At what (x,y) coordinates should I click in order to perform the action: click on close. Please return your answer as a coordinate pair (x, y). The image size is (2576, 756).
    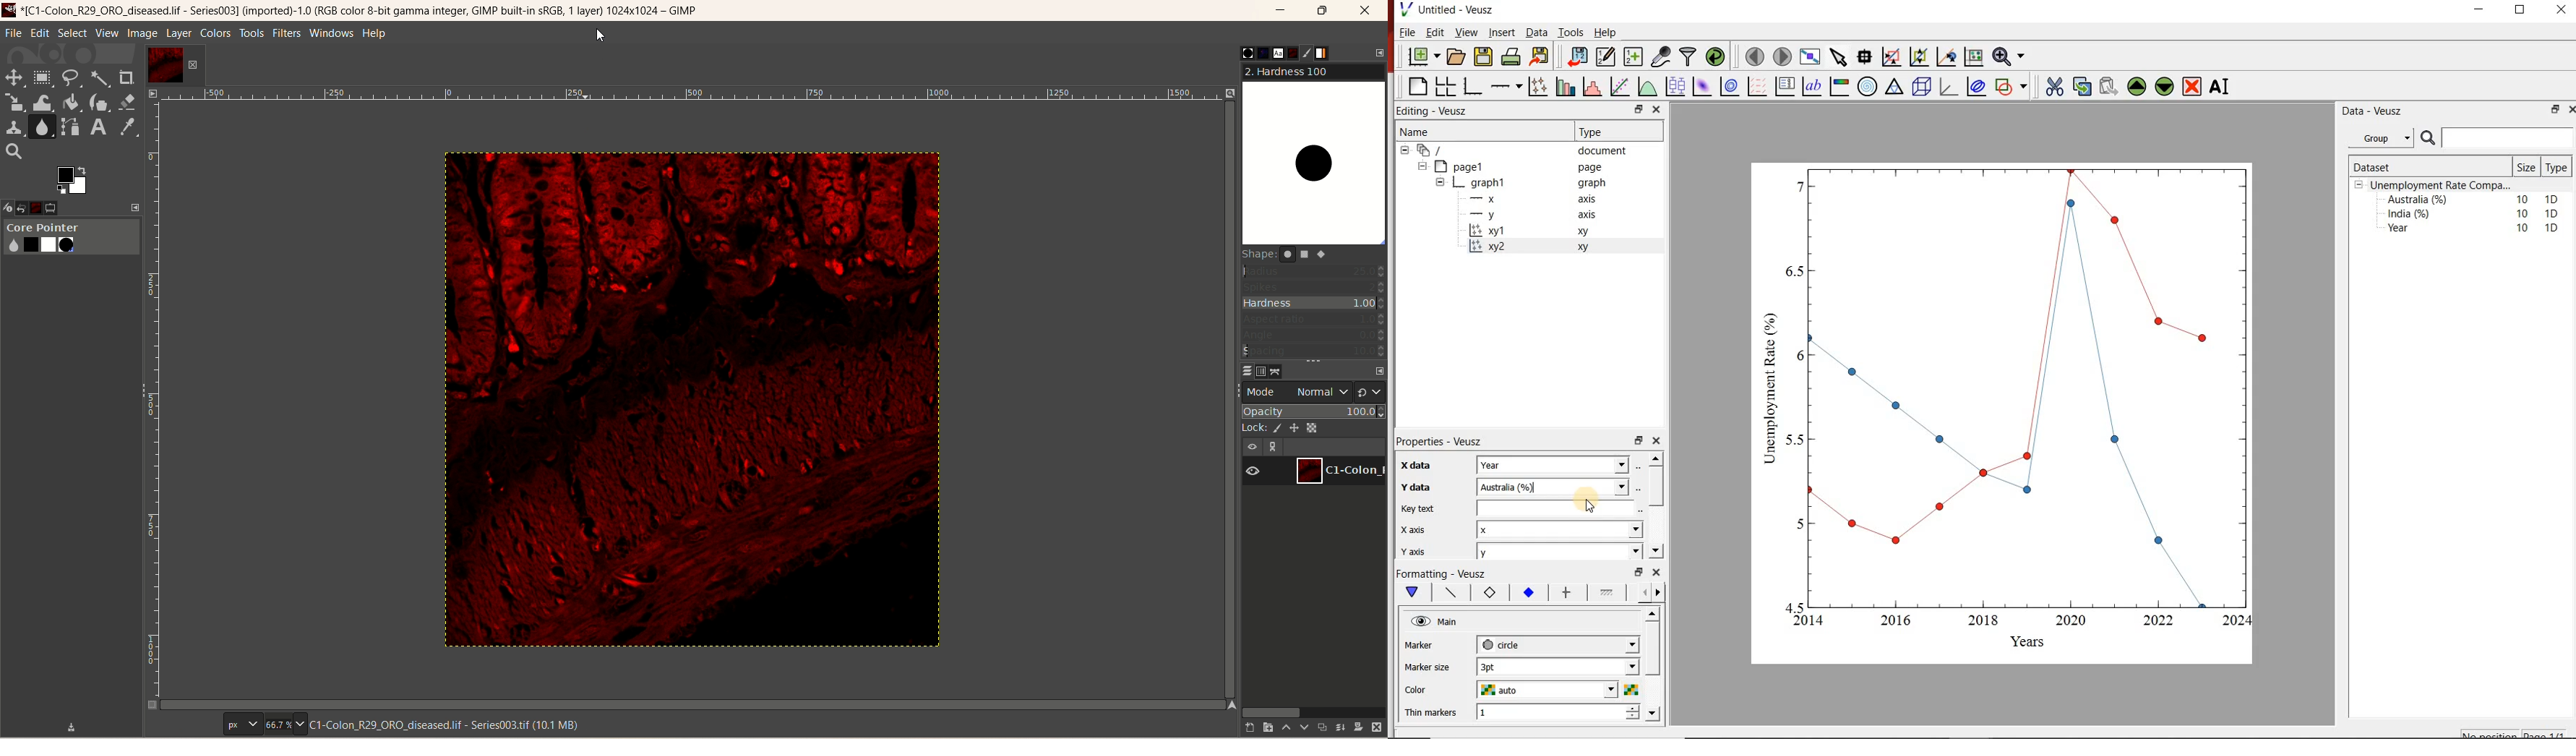
    Looking at the image, I should click on (2572, 108).